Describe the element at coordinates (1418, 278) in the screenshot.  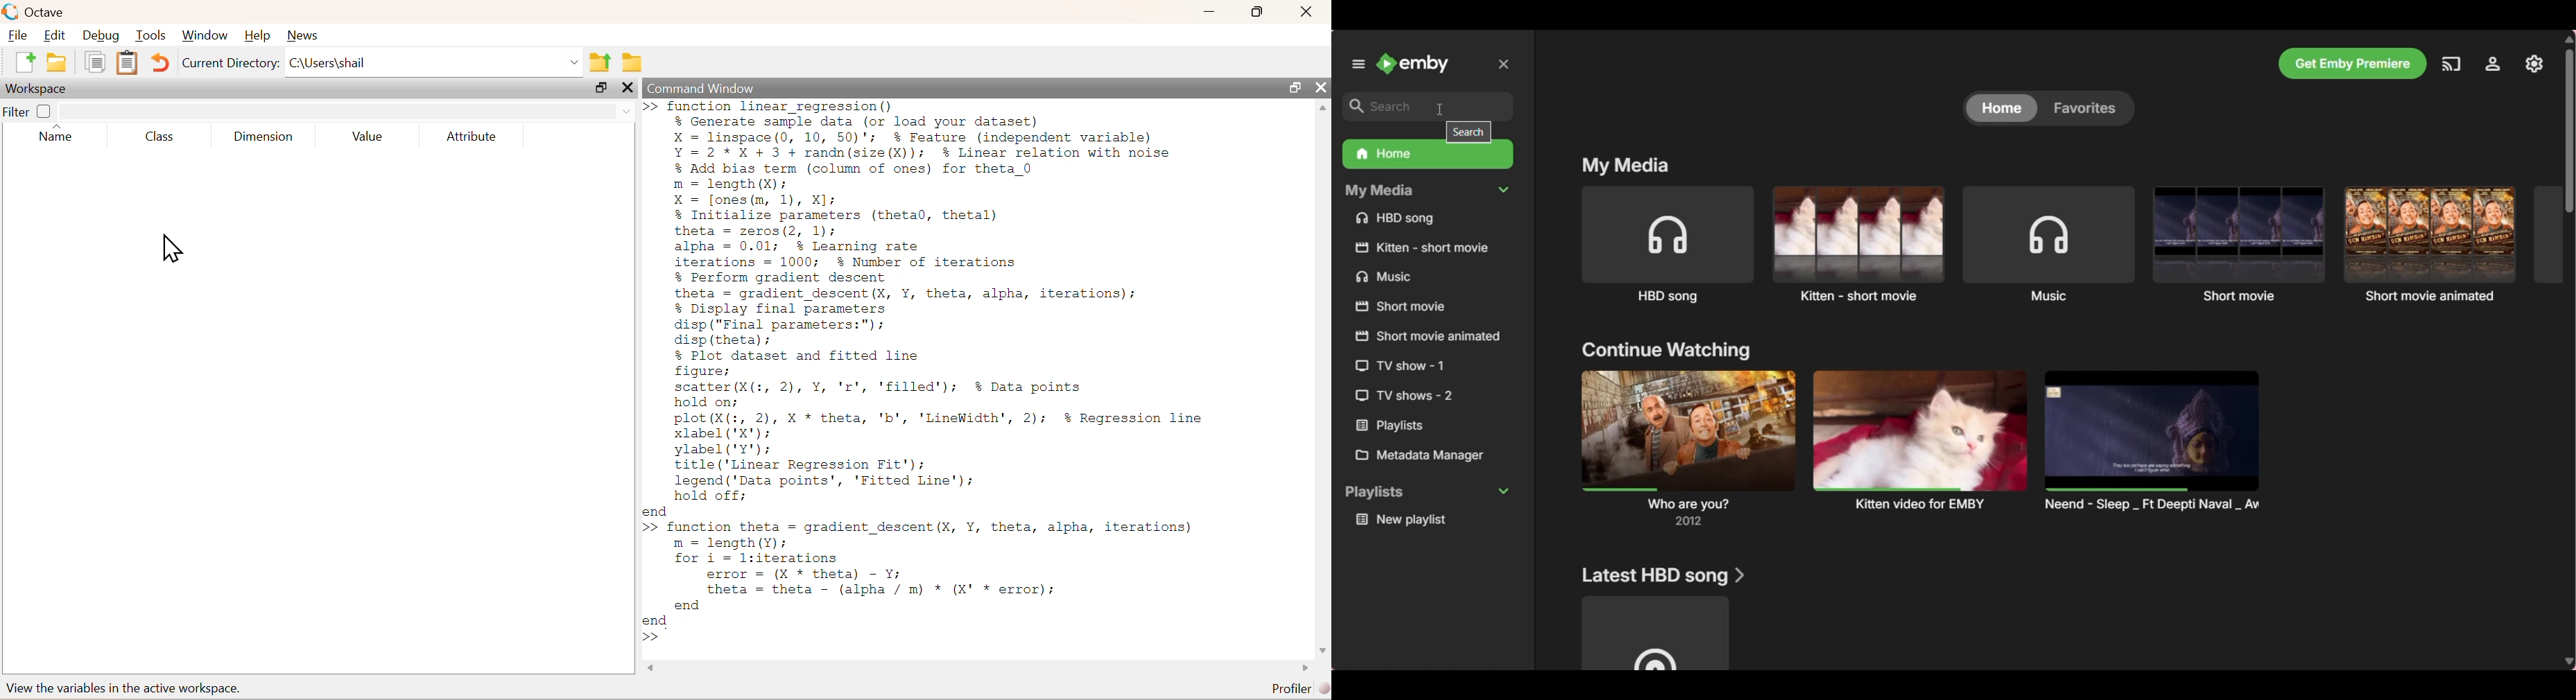
I see `` at that location.